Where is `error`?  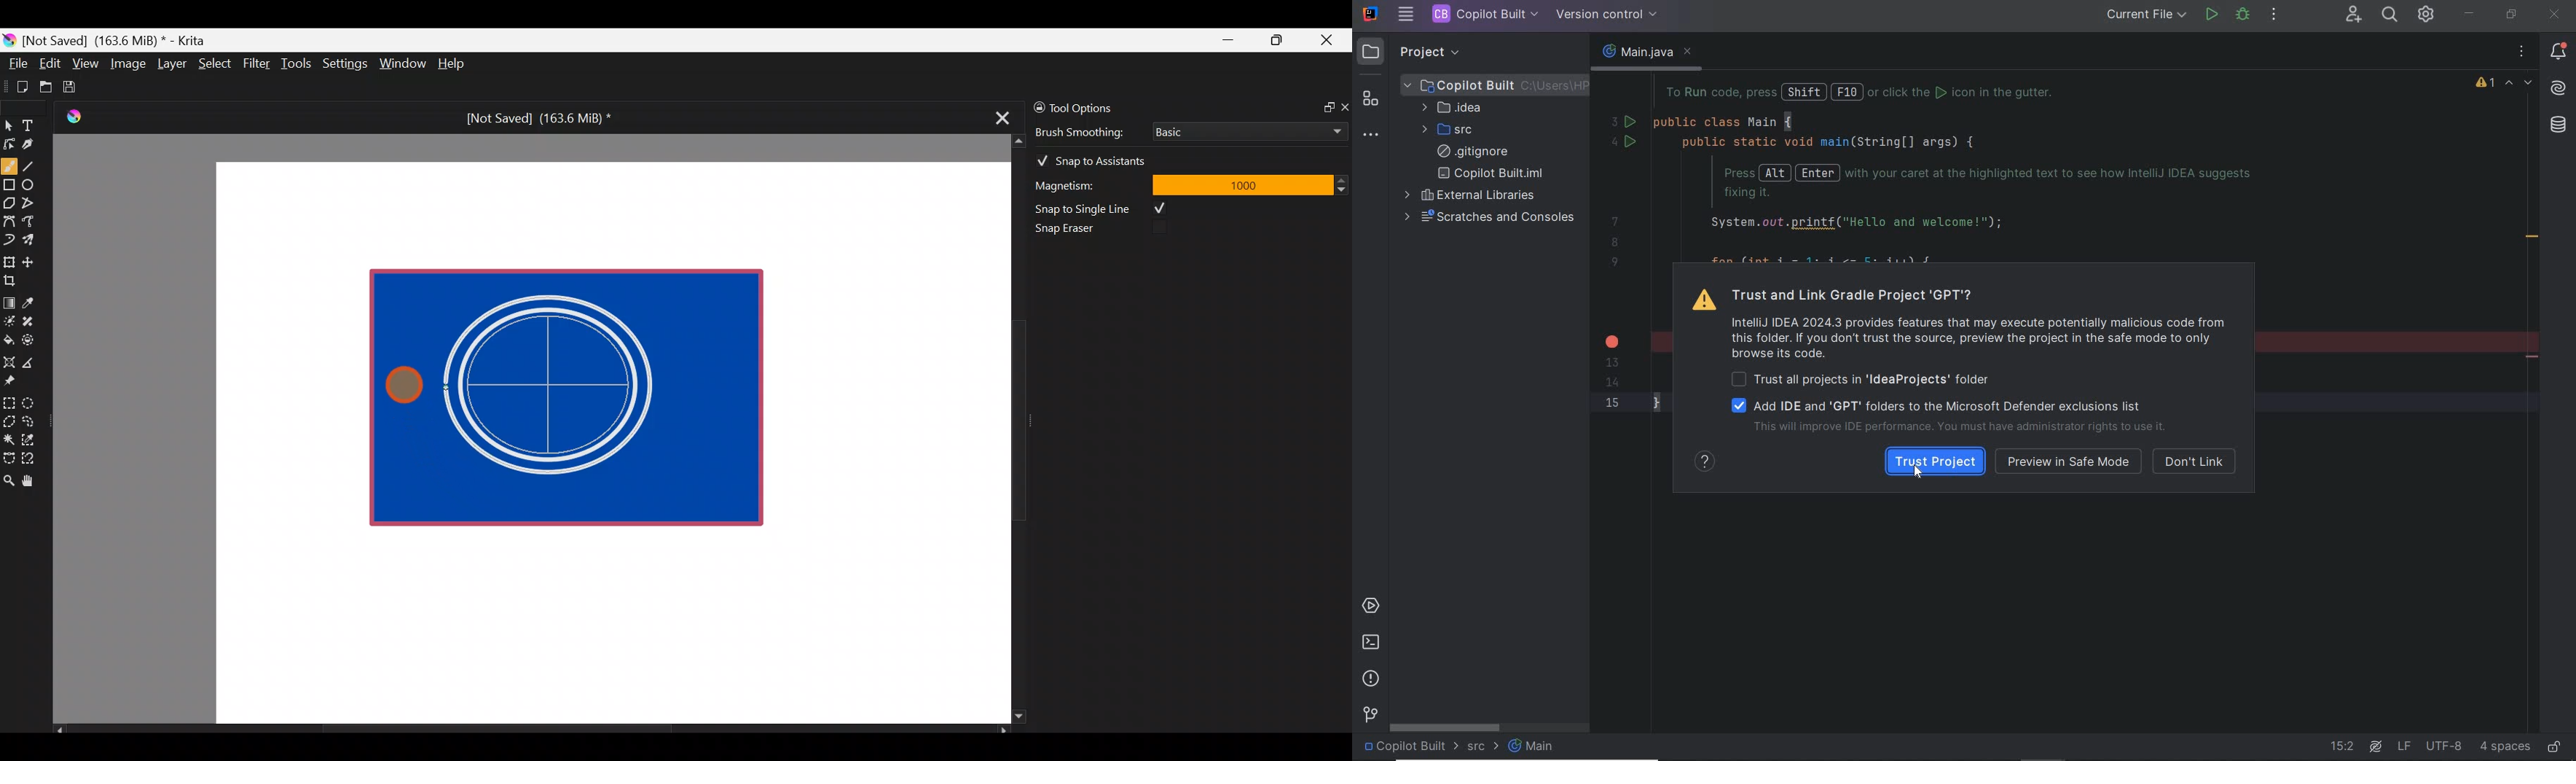
error is located at coordinates (1612, 341).